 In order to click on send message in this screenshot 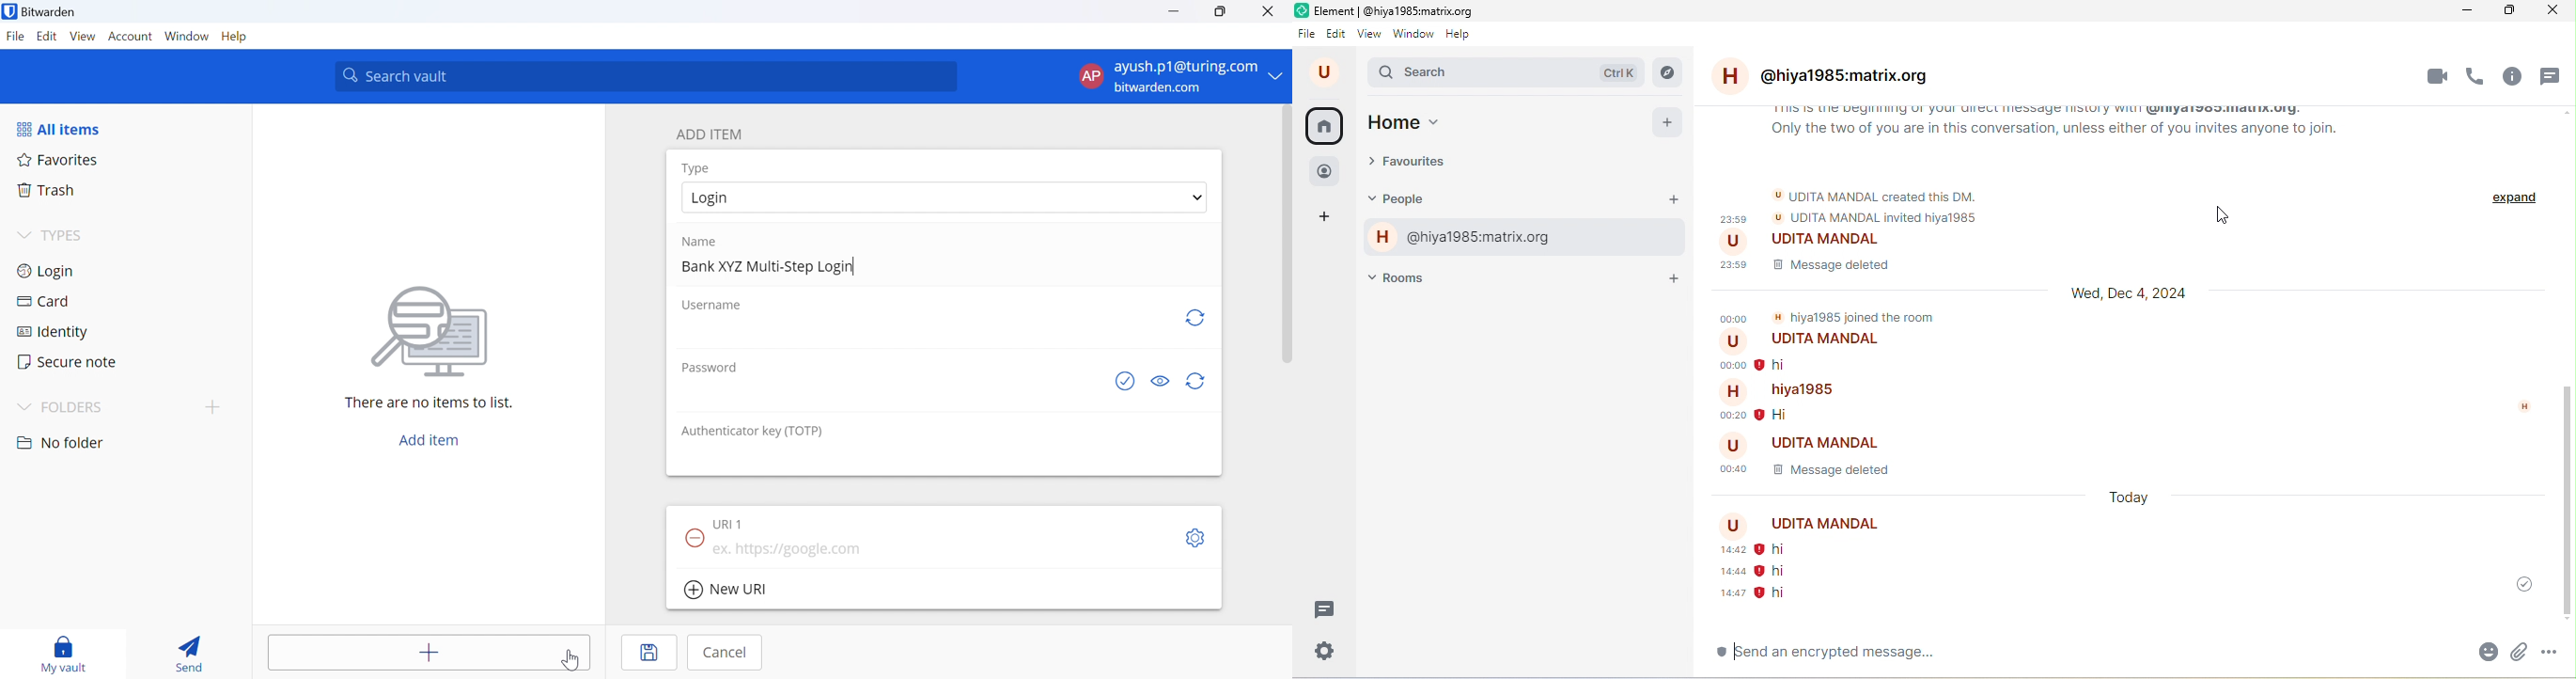, I will do `click(2551, 655)`.